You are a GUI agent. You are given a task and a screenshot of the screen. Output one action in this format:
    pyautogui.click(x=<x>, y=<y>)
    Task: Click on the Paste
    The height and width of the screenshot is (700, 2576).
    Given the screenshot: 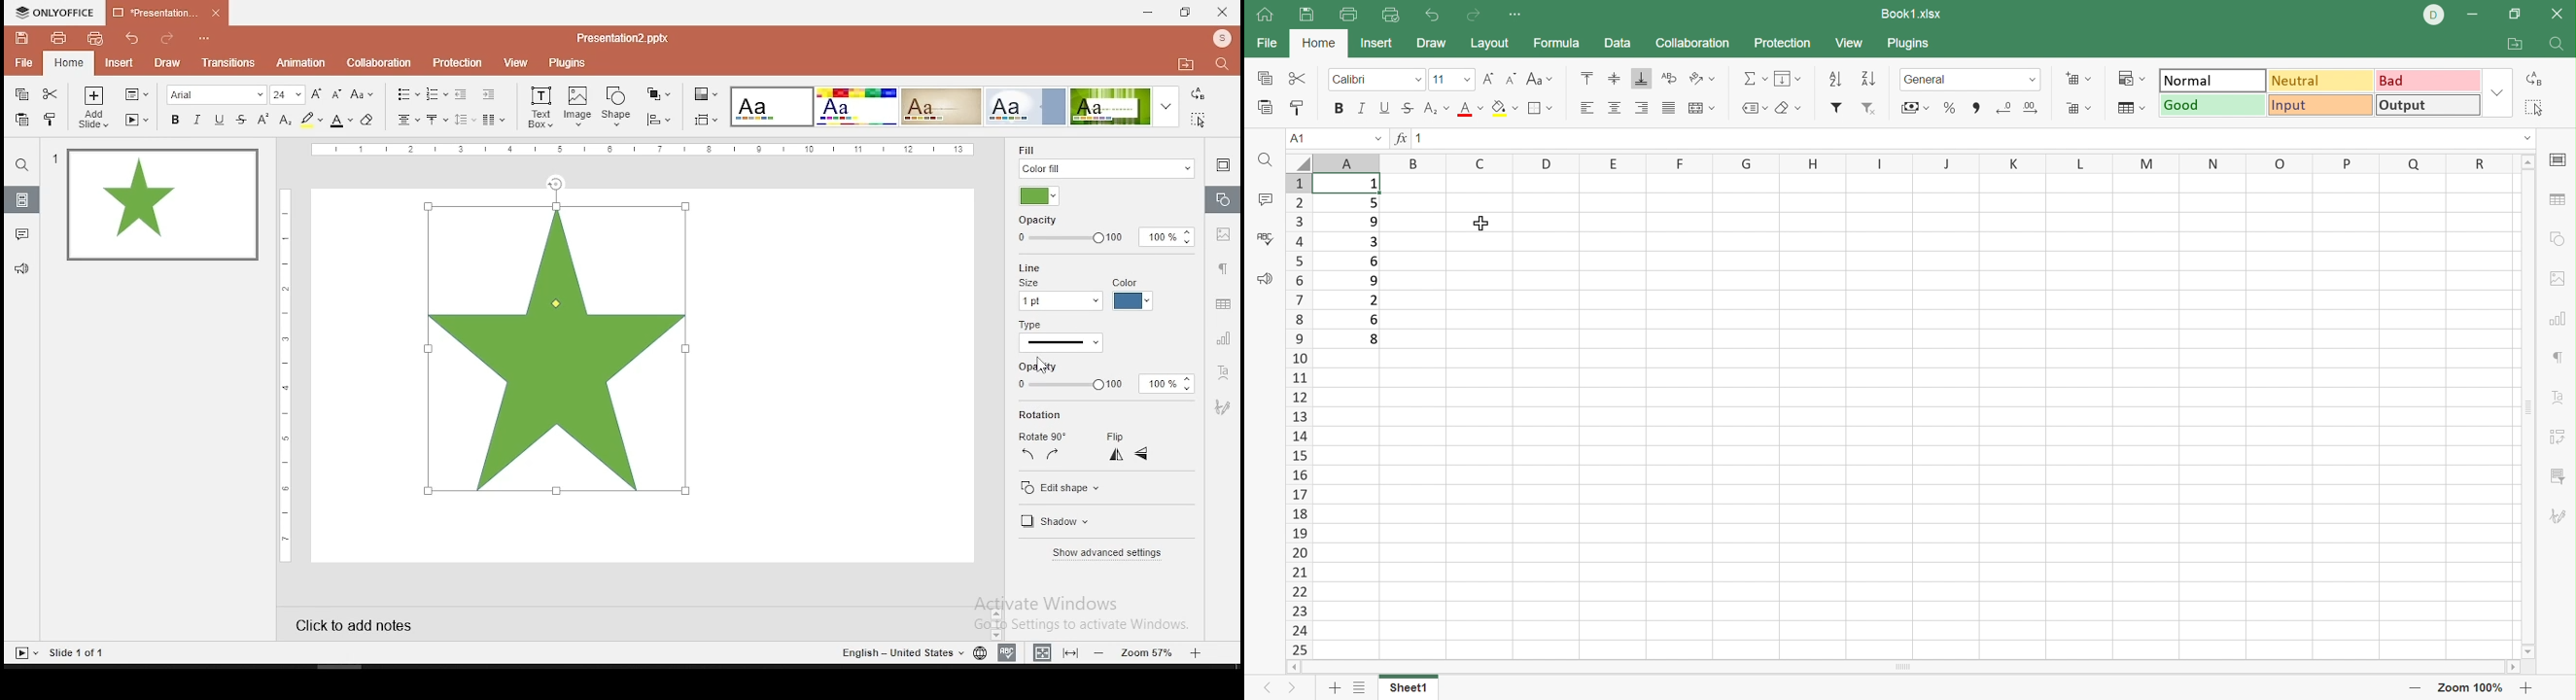 What is the action you would take?
    pyautogui.click(x=1262, y=110)
    